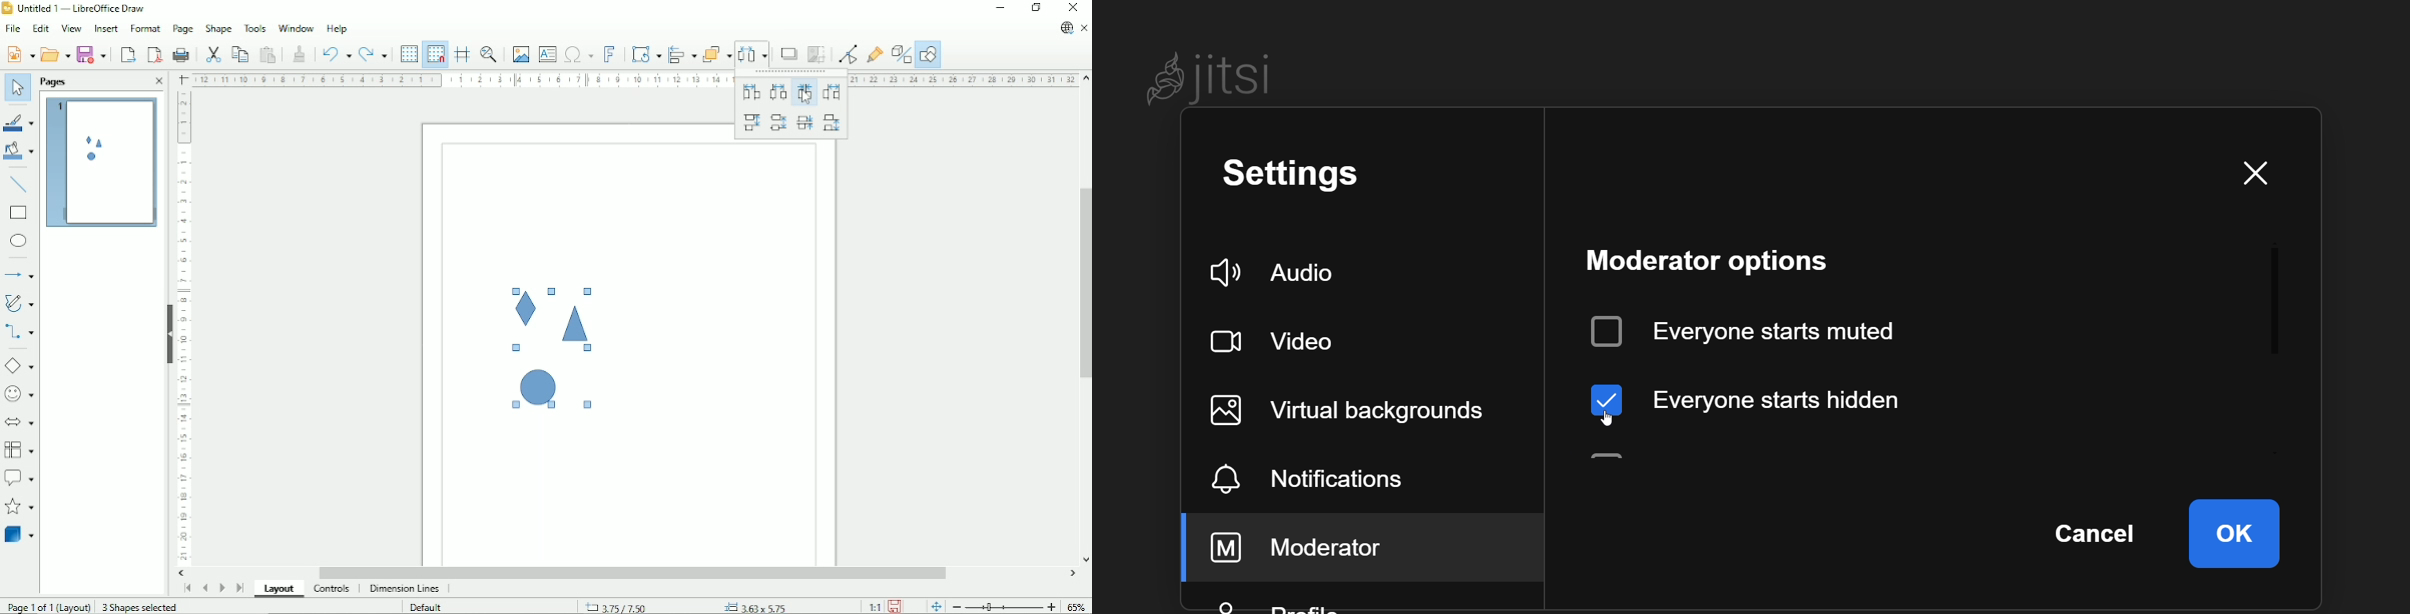  I want to click on Vertically bottom, so click(833, 125).